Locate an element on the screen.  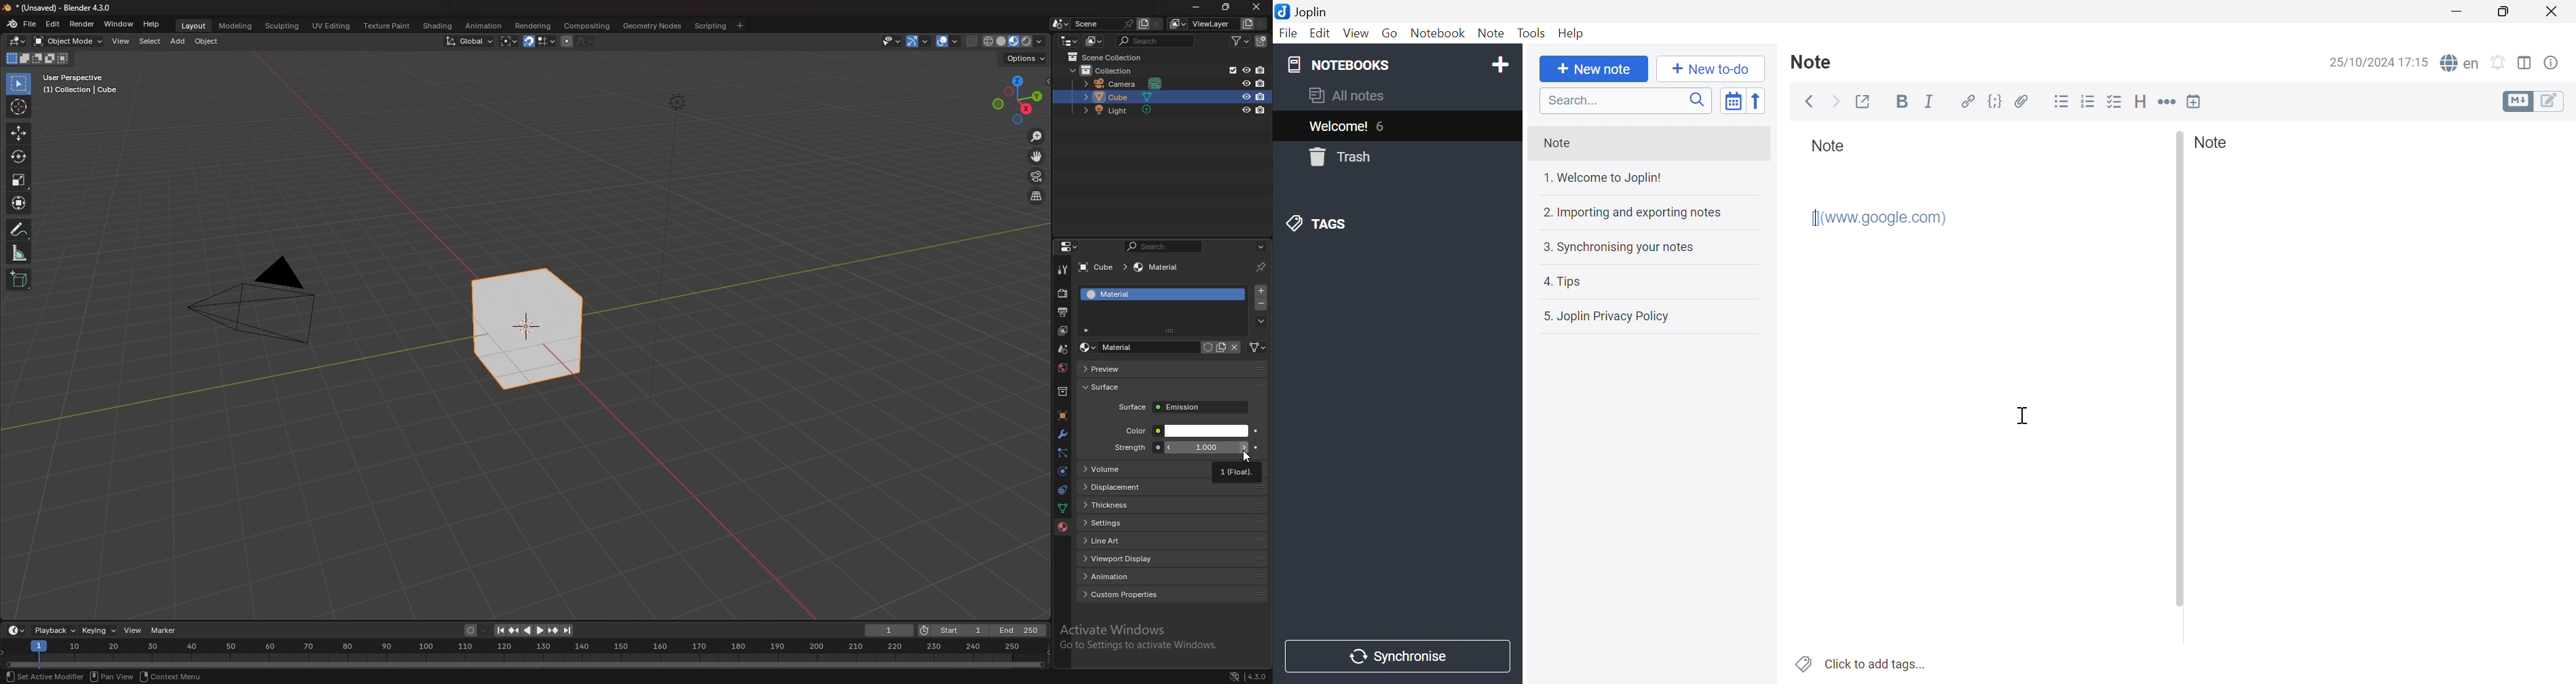
data is located at coordinates (1062, 508).